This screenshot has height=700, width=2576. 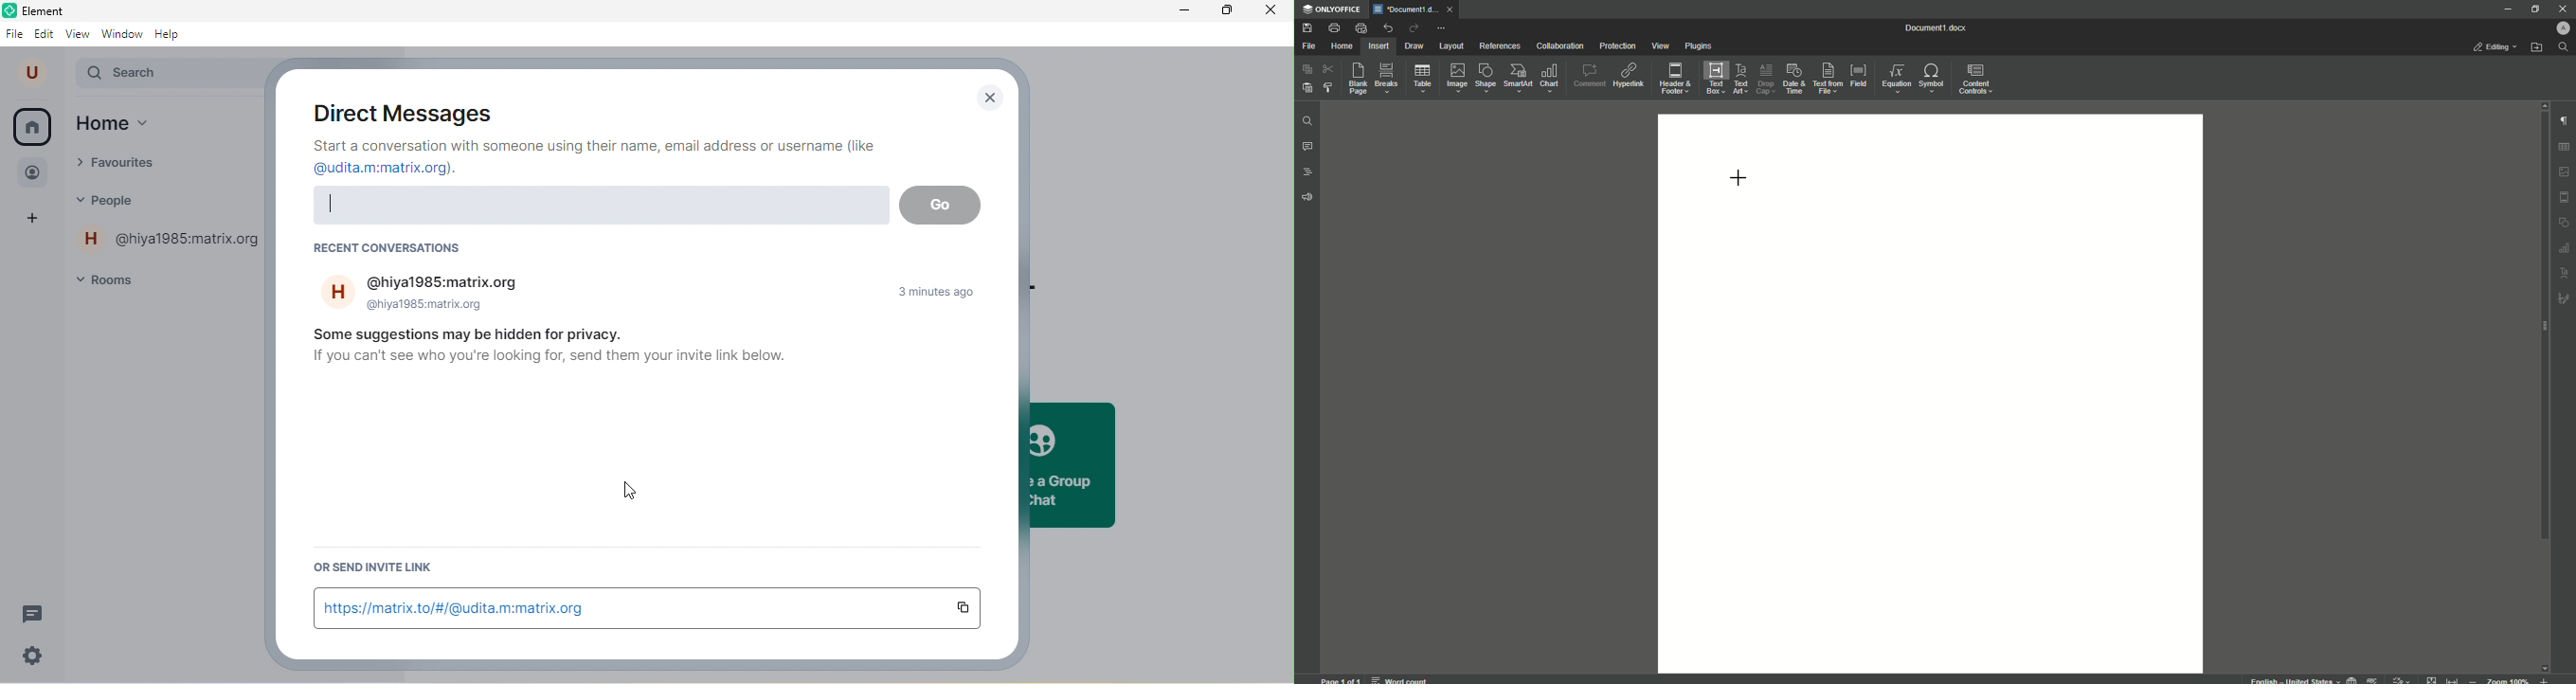 What do you see at coordinates (35, 73) in the screenshot?
I see `u` at bounding box center [35, 73].